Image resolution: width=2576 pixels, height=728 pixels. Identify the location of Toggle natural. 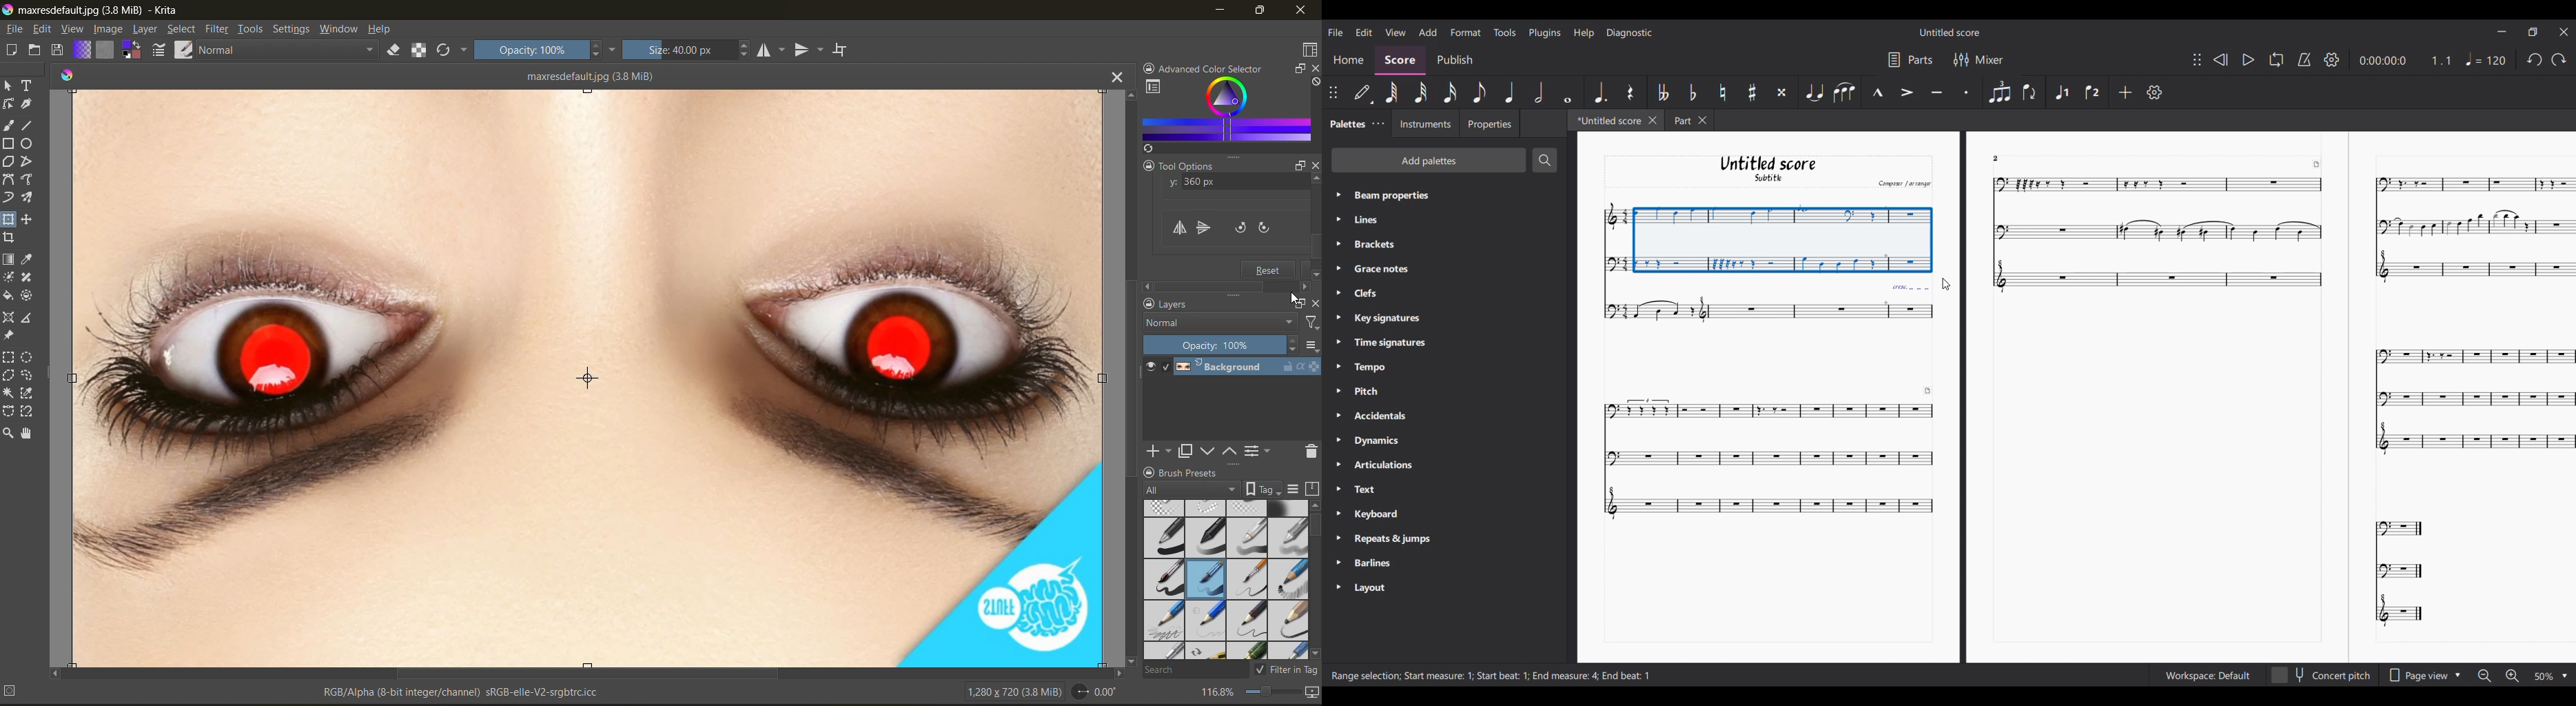
(1722, 92).